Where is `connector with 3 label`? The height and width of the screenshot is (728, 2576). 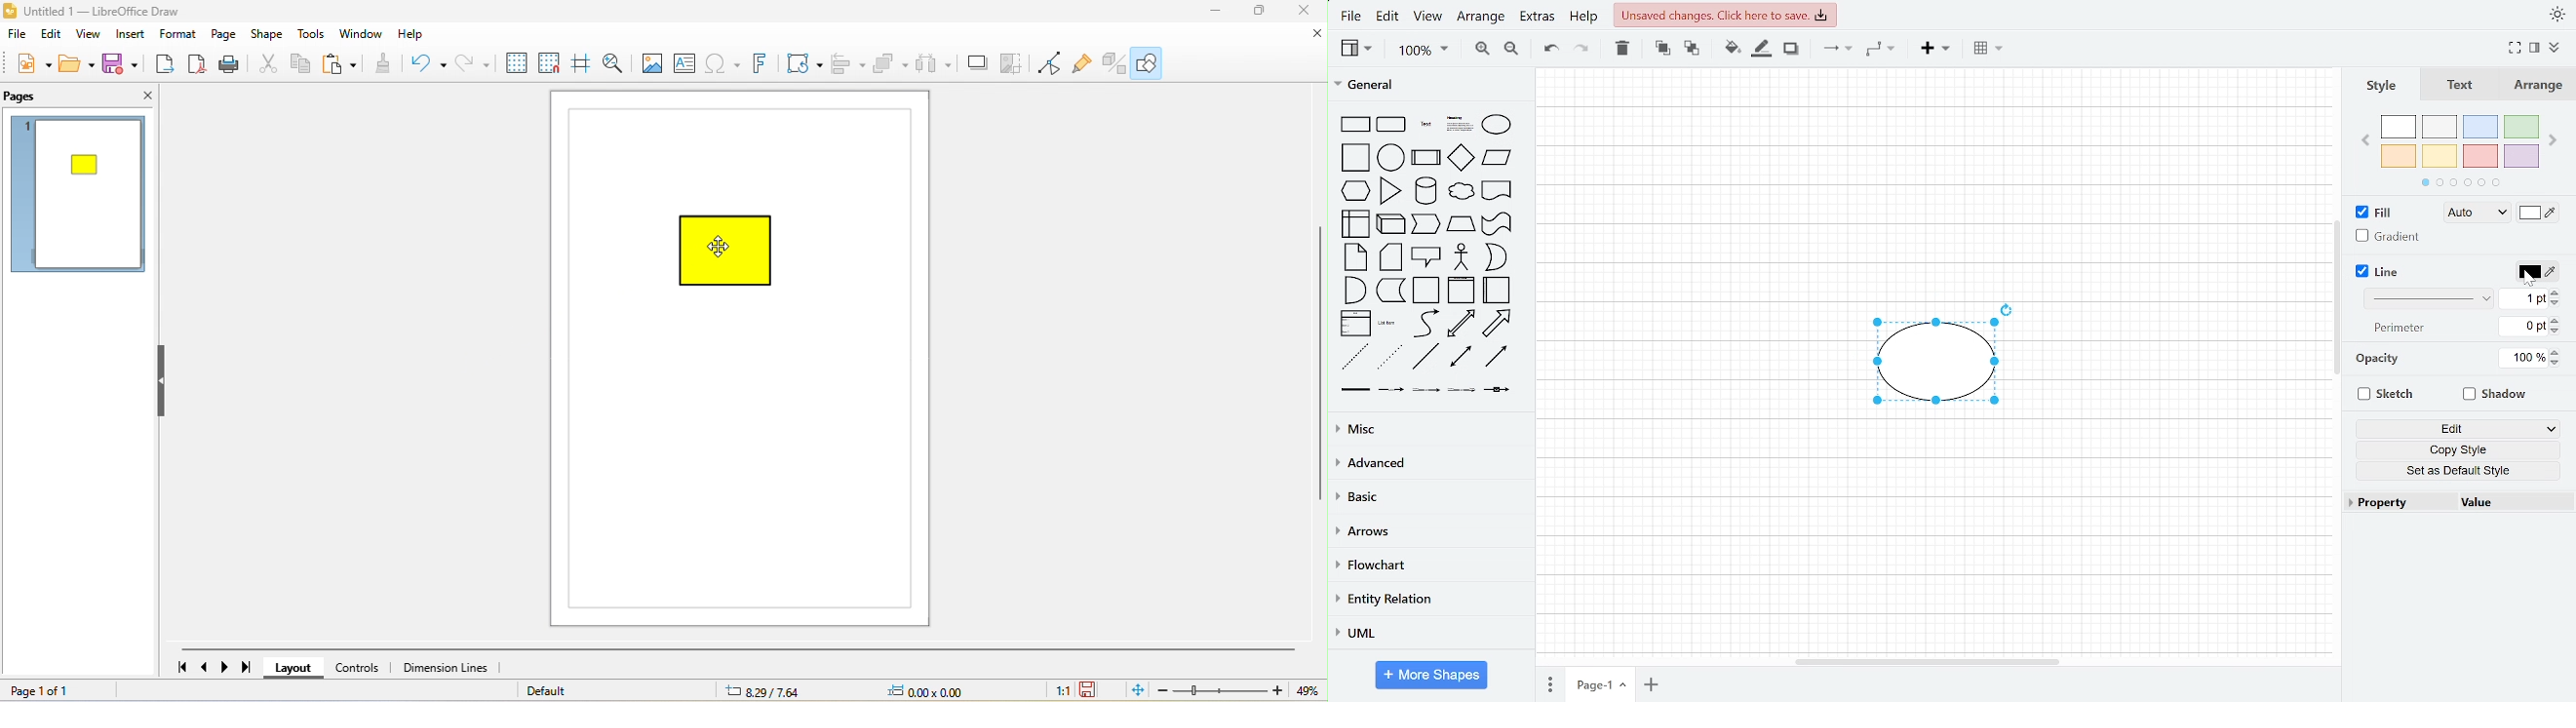 connector with 3 label is located at coordinates (1462, 392).